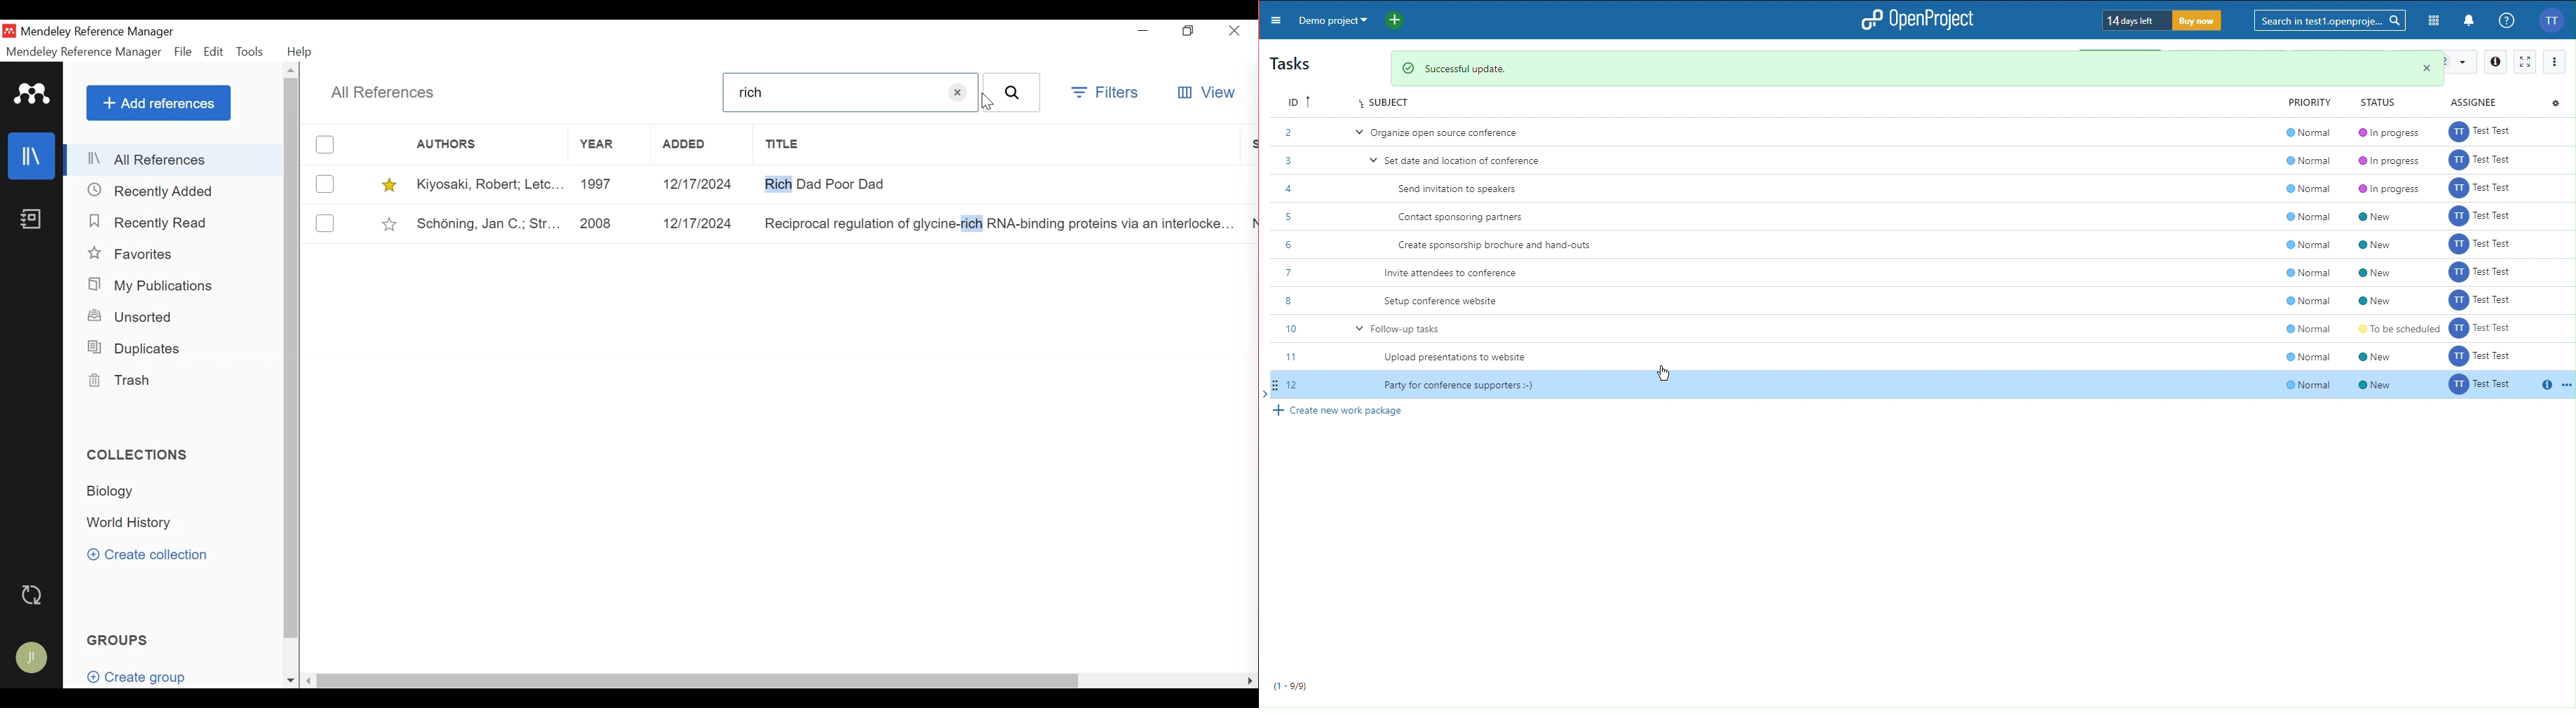  What do you see at coordinates (390, 222) in the screenshot?
I see `Toggle Favorites` at bounding box center [390, 222].